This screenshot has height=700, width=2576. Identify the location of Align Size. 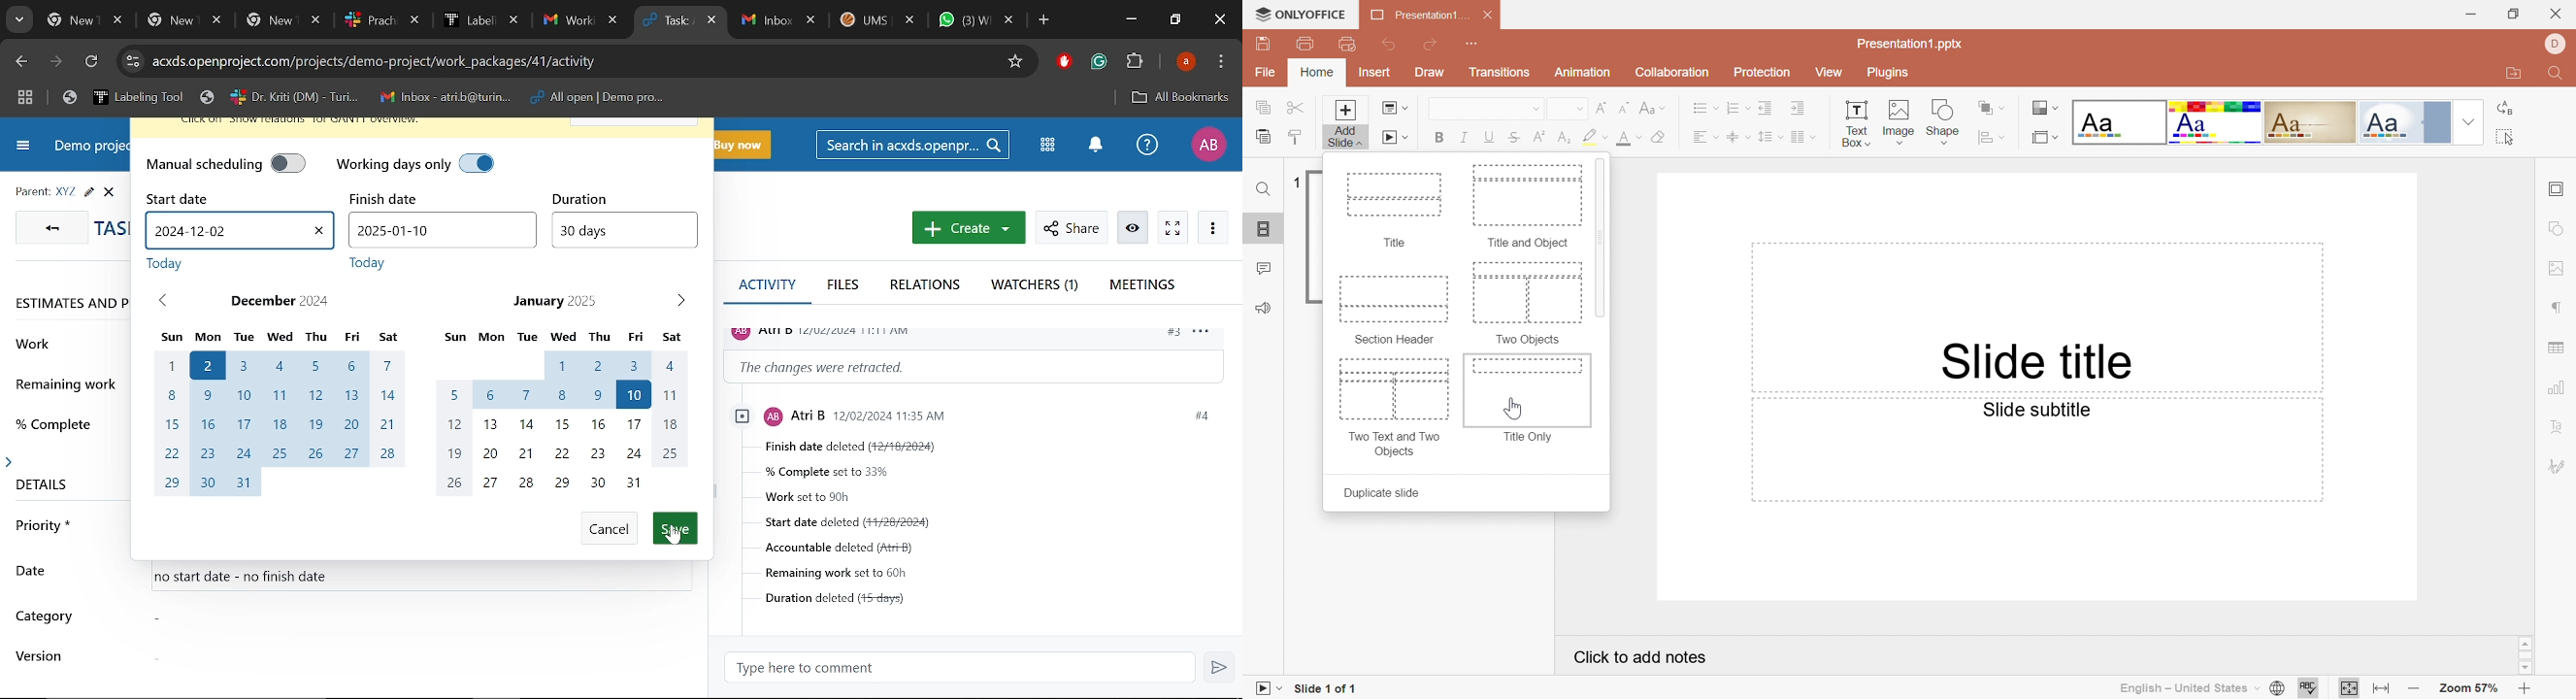
(1988, 138).